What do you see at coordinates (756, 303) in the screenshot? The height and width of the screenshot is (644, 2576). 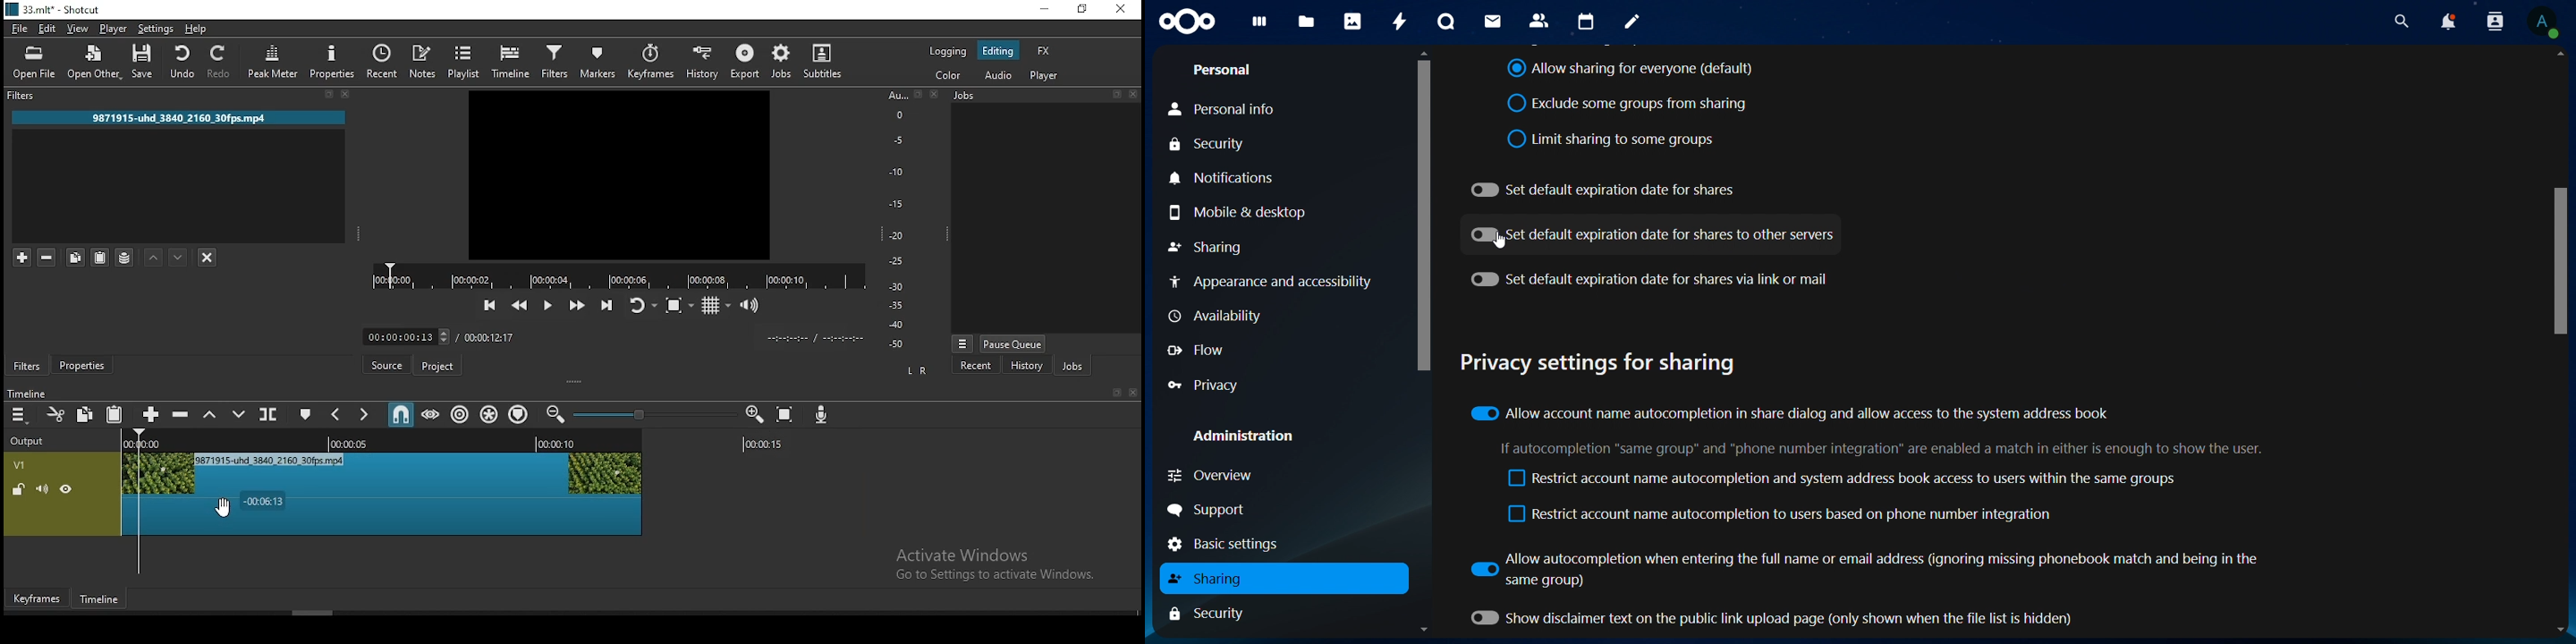 I see `show video volume control` at bounding box center [756, 303].